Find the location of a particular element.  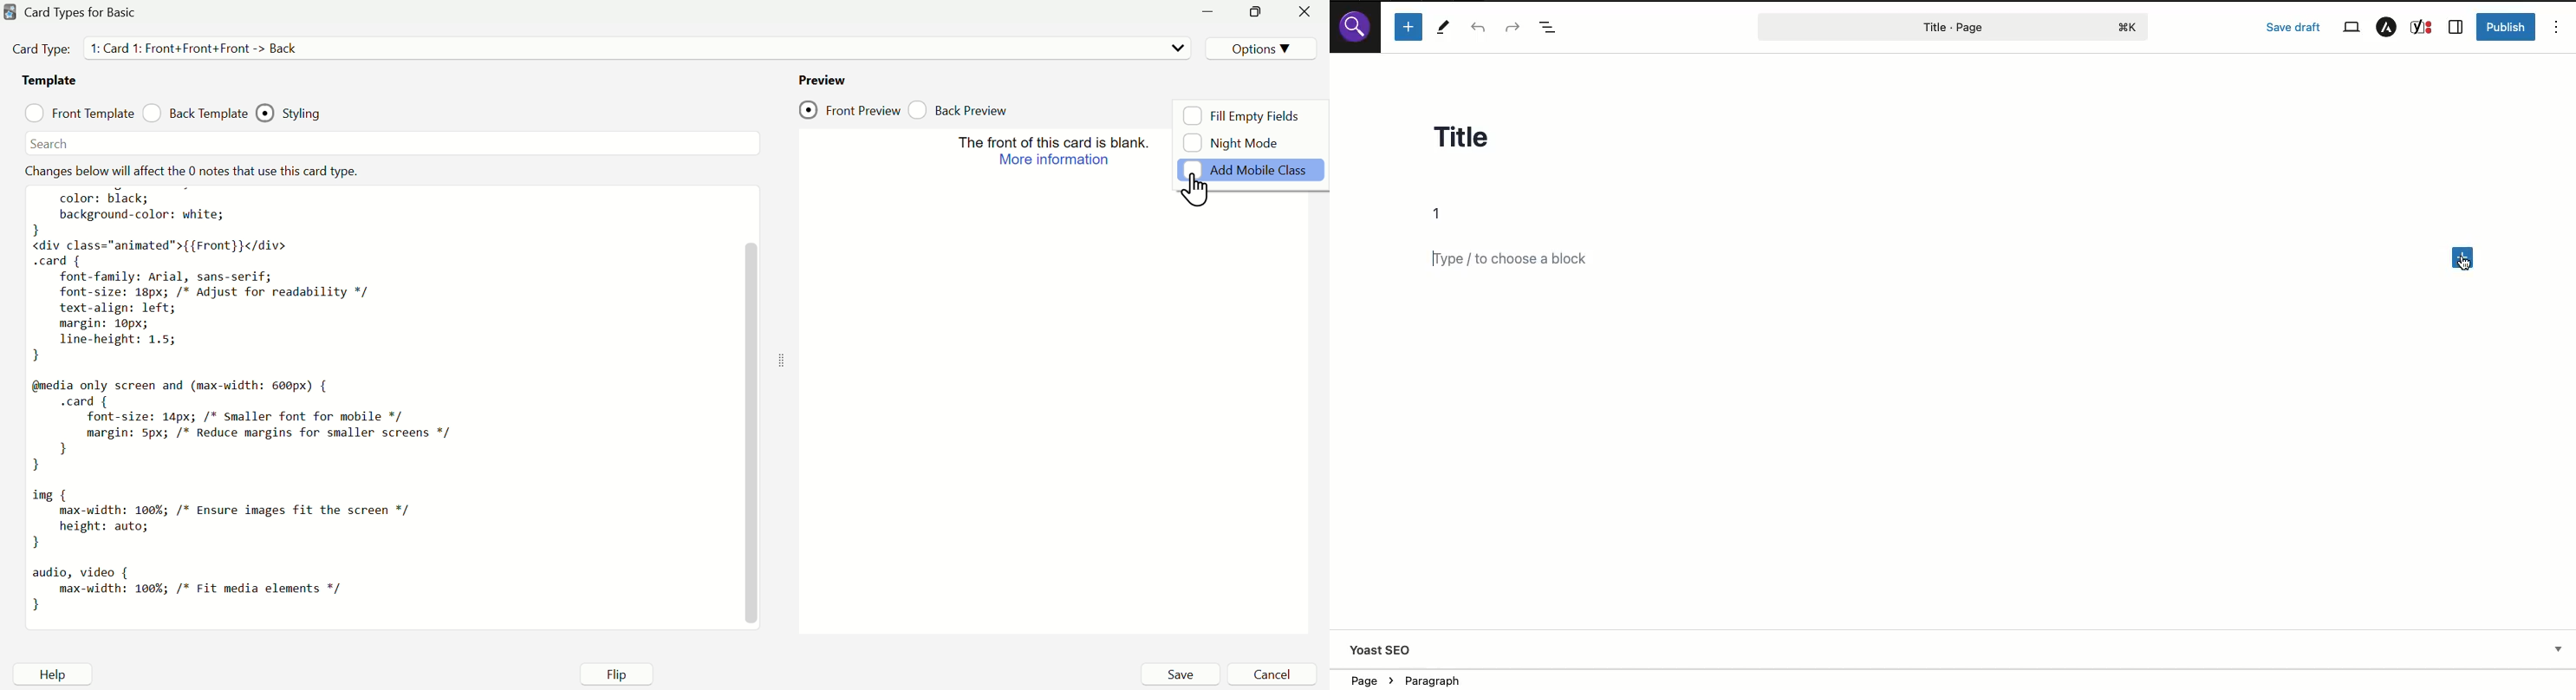

Close is located at coordinates (1305, 15).